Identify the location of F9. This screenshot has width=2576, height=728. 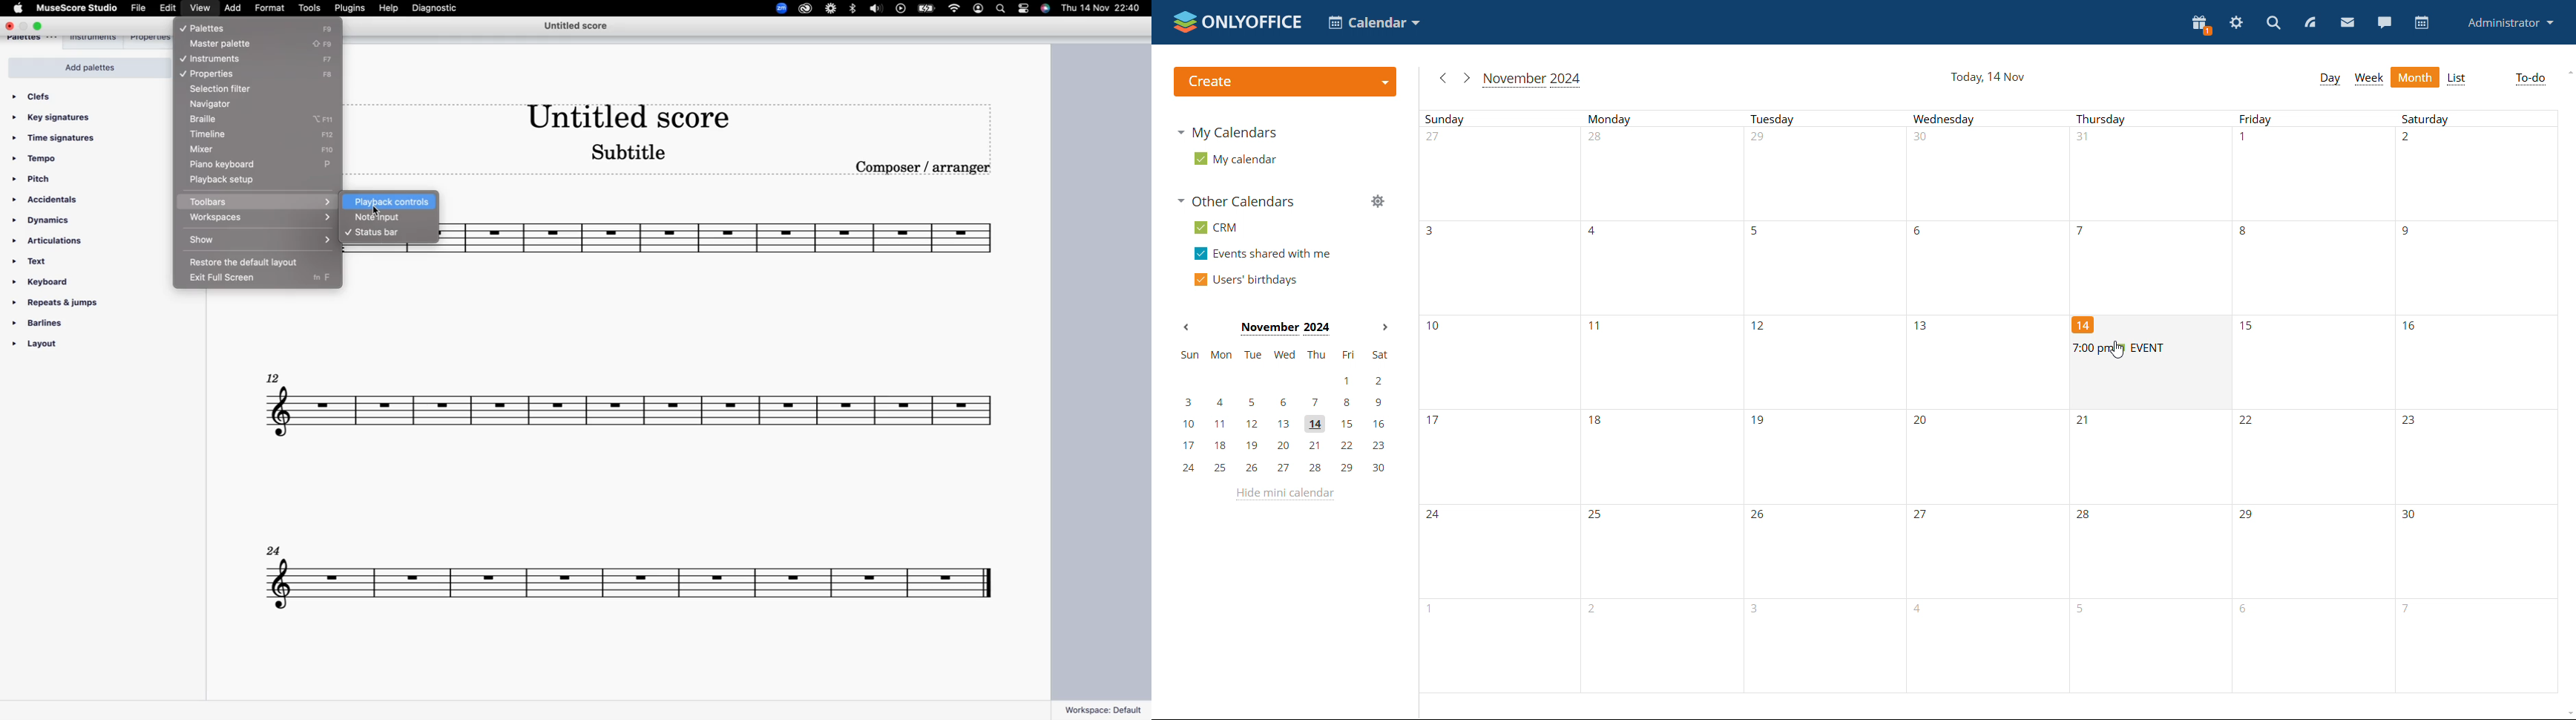
(332, 28).